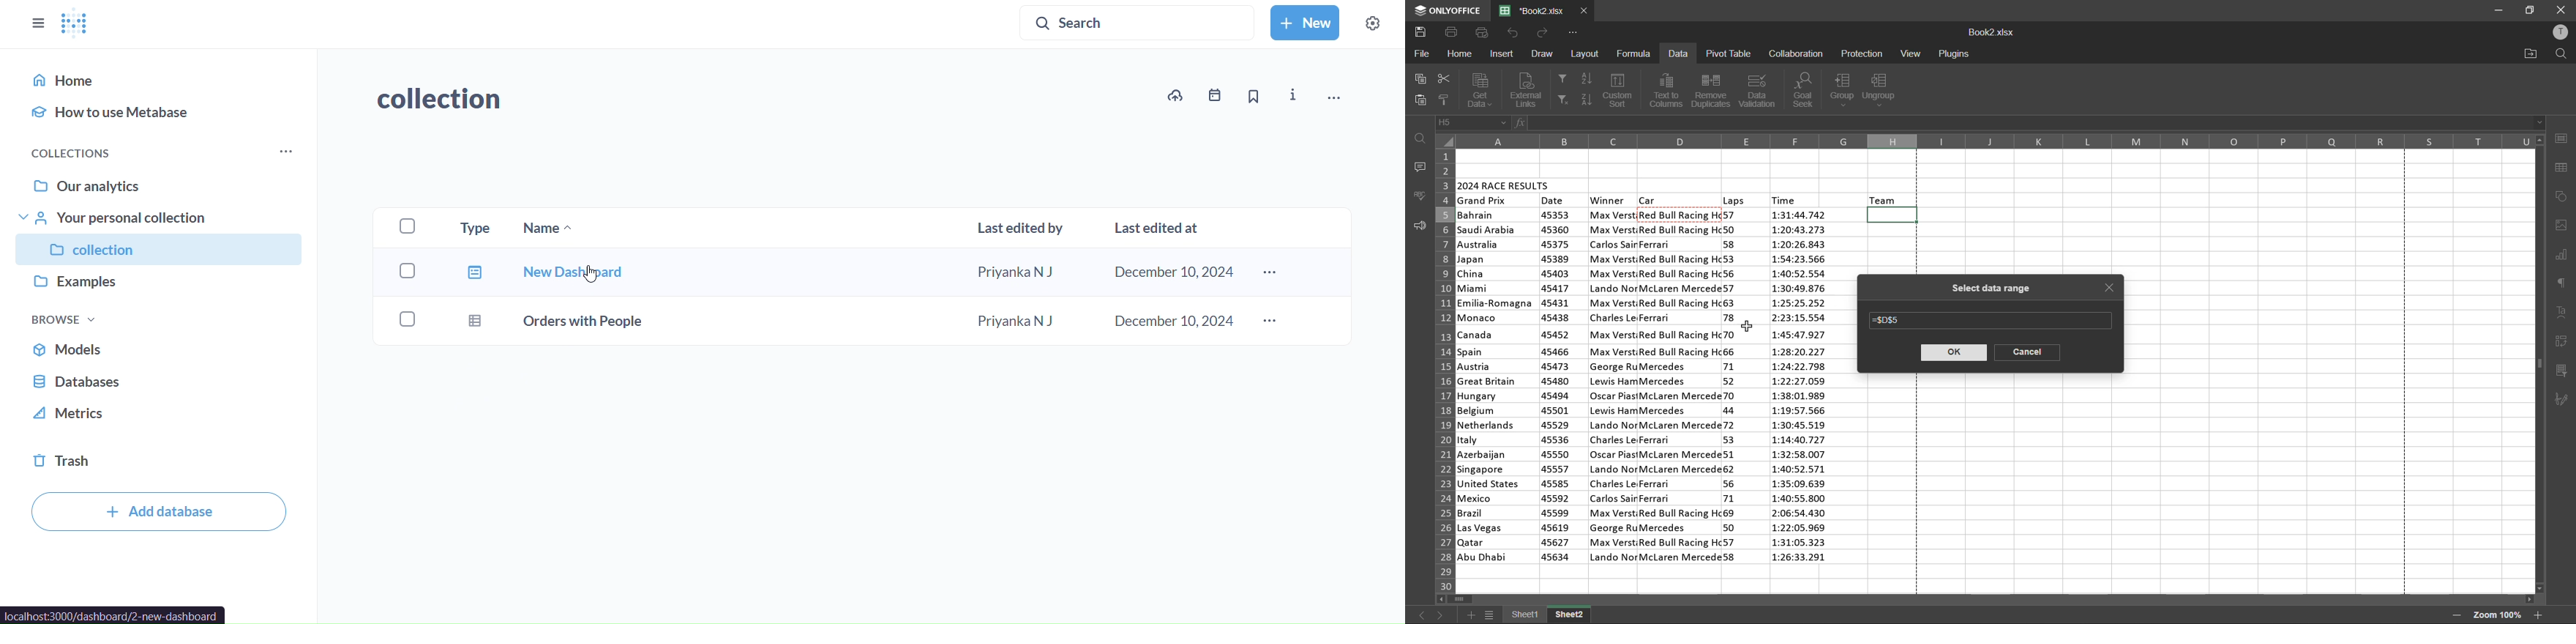  Describe the element at coordinates (2560, 9) in the screenshot. I see `close` at that location.